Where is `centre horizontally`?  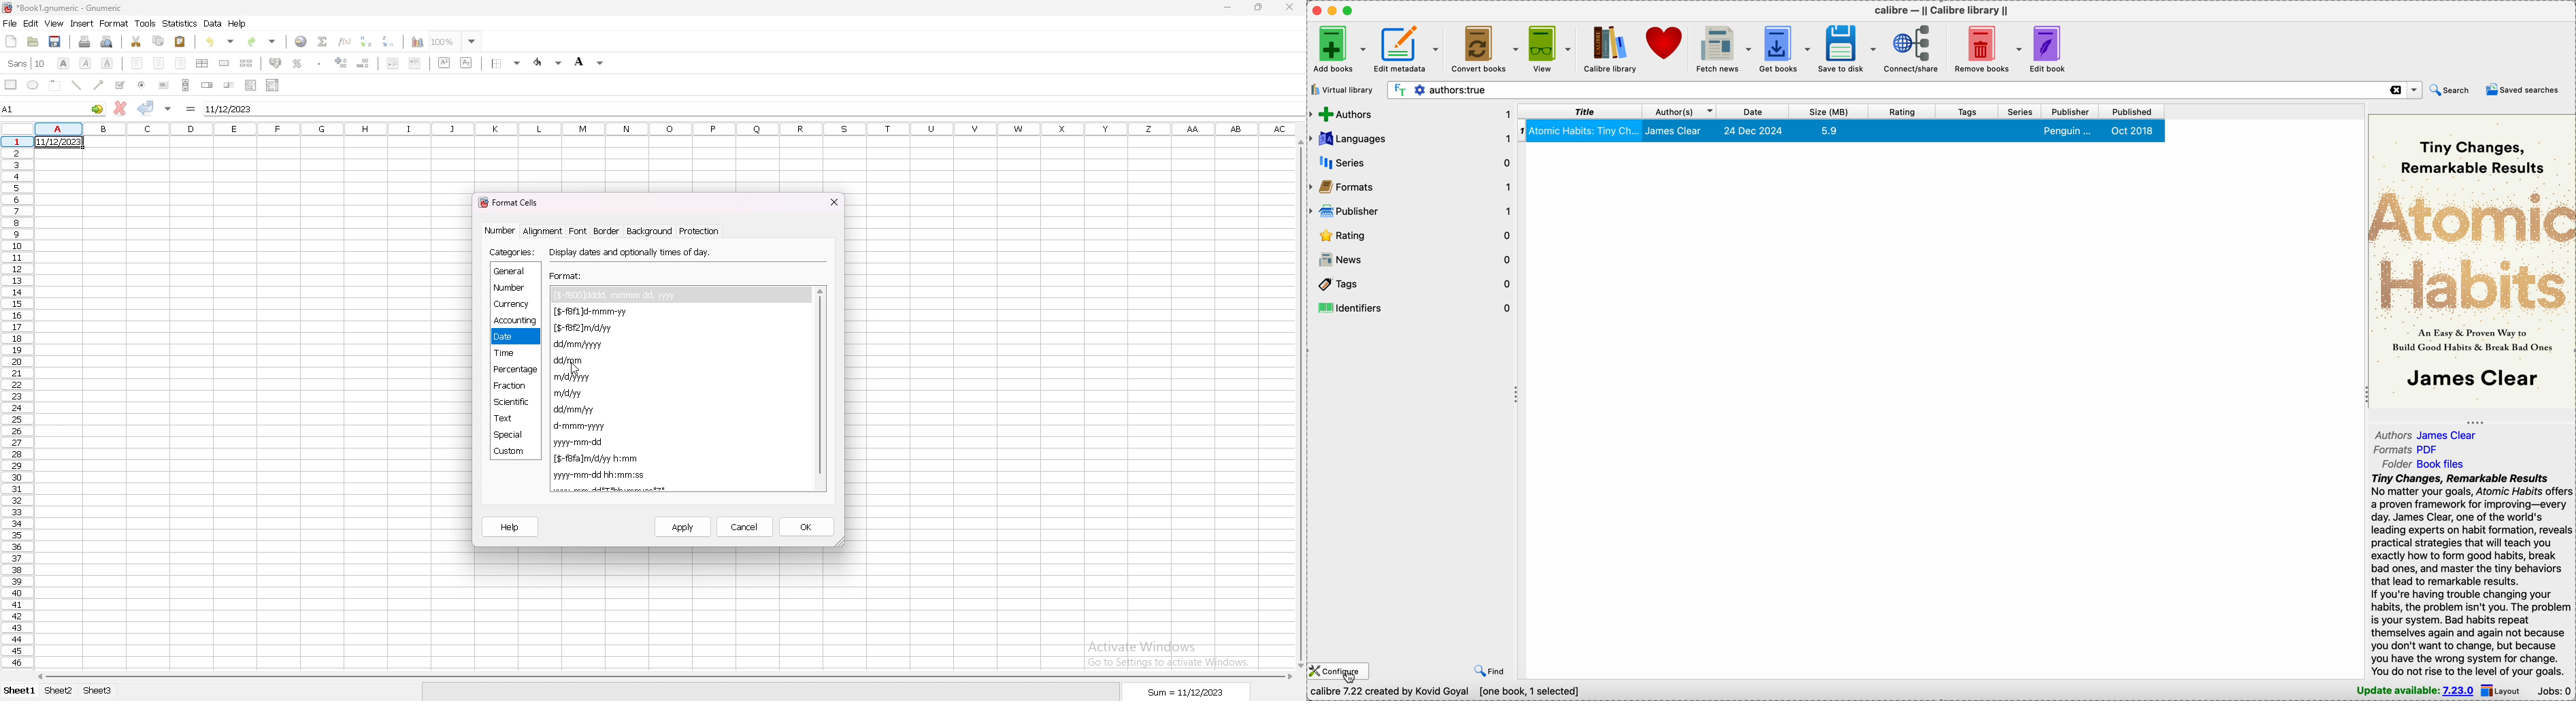 centre horizontally is located at coordinates (202, 63).